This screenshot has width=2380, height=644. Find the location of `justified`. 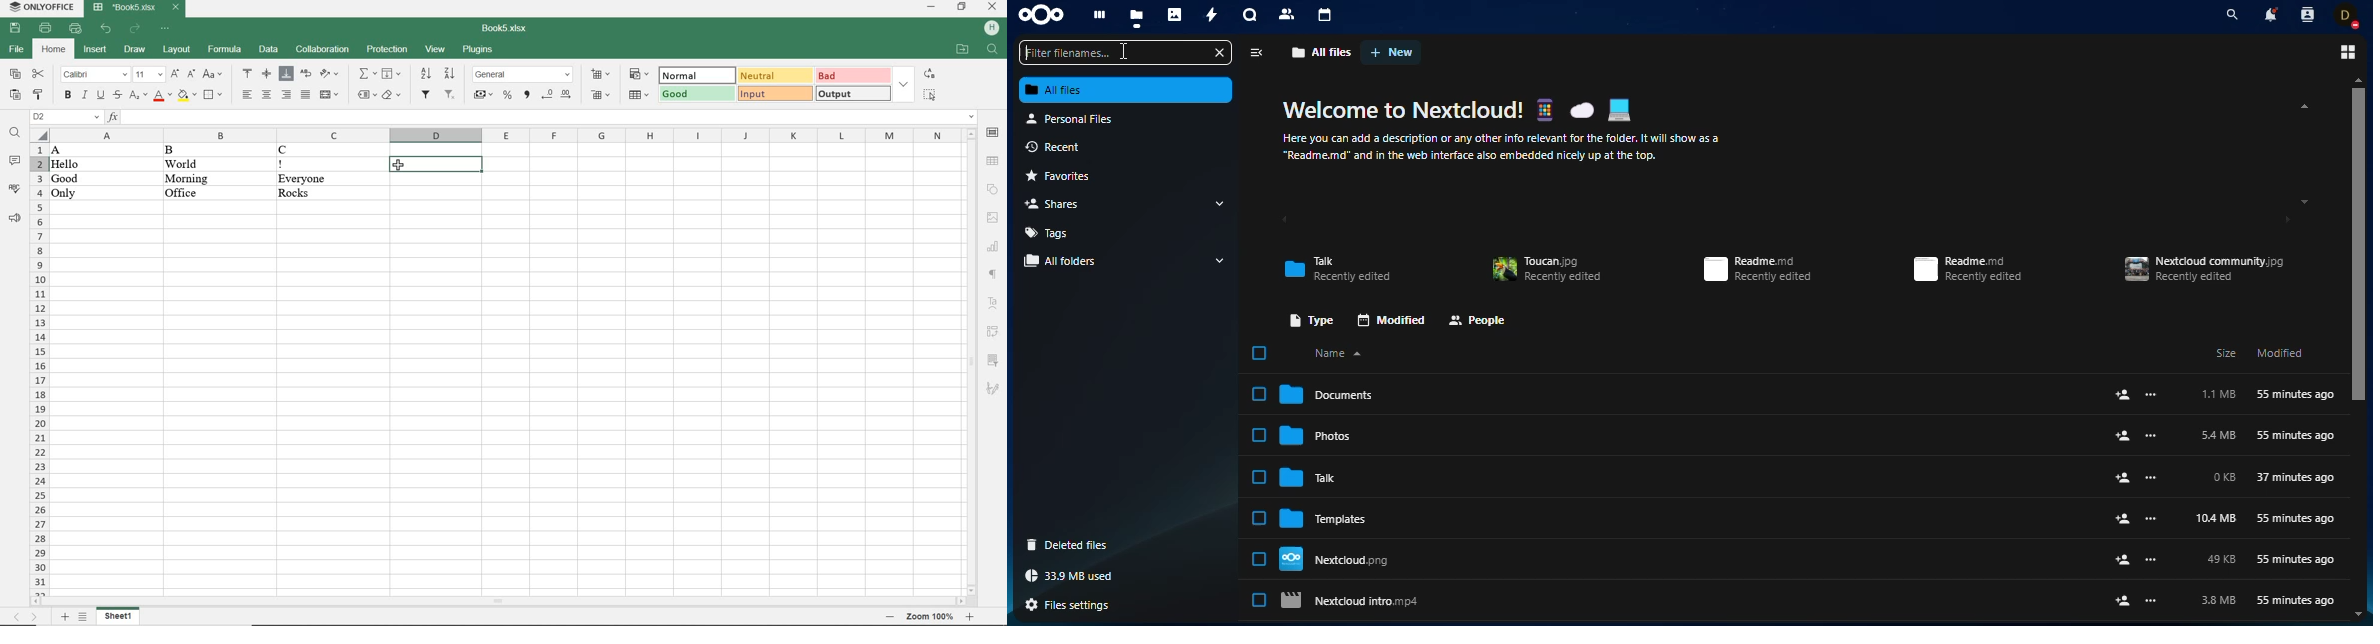

justified is located at coordinates (305, 95).